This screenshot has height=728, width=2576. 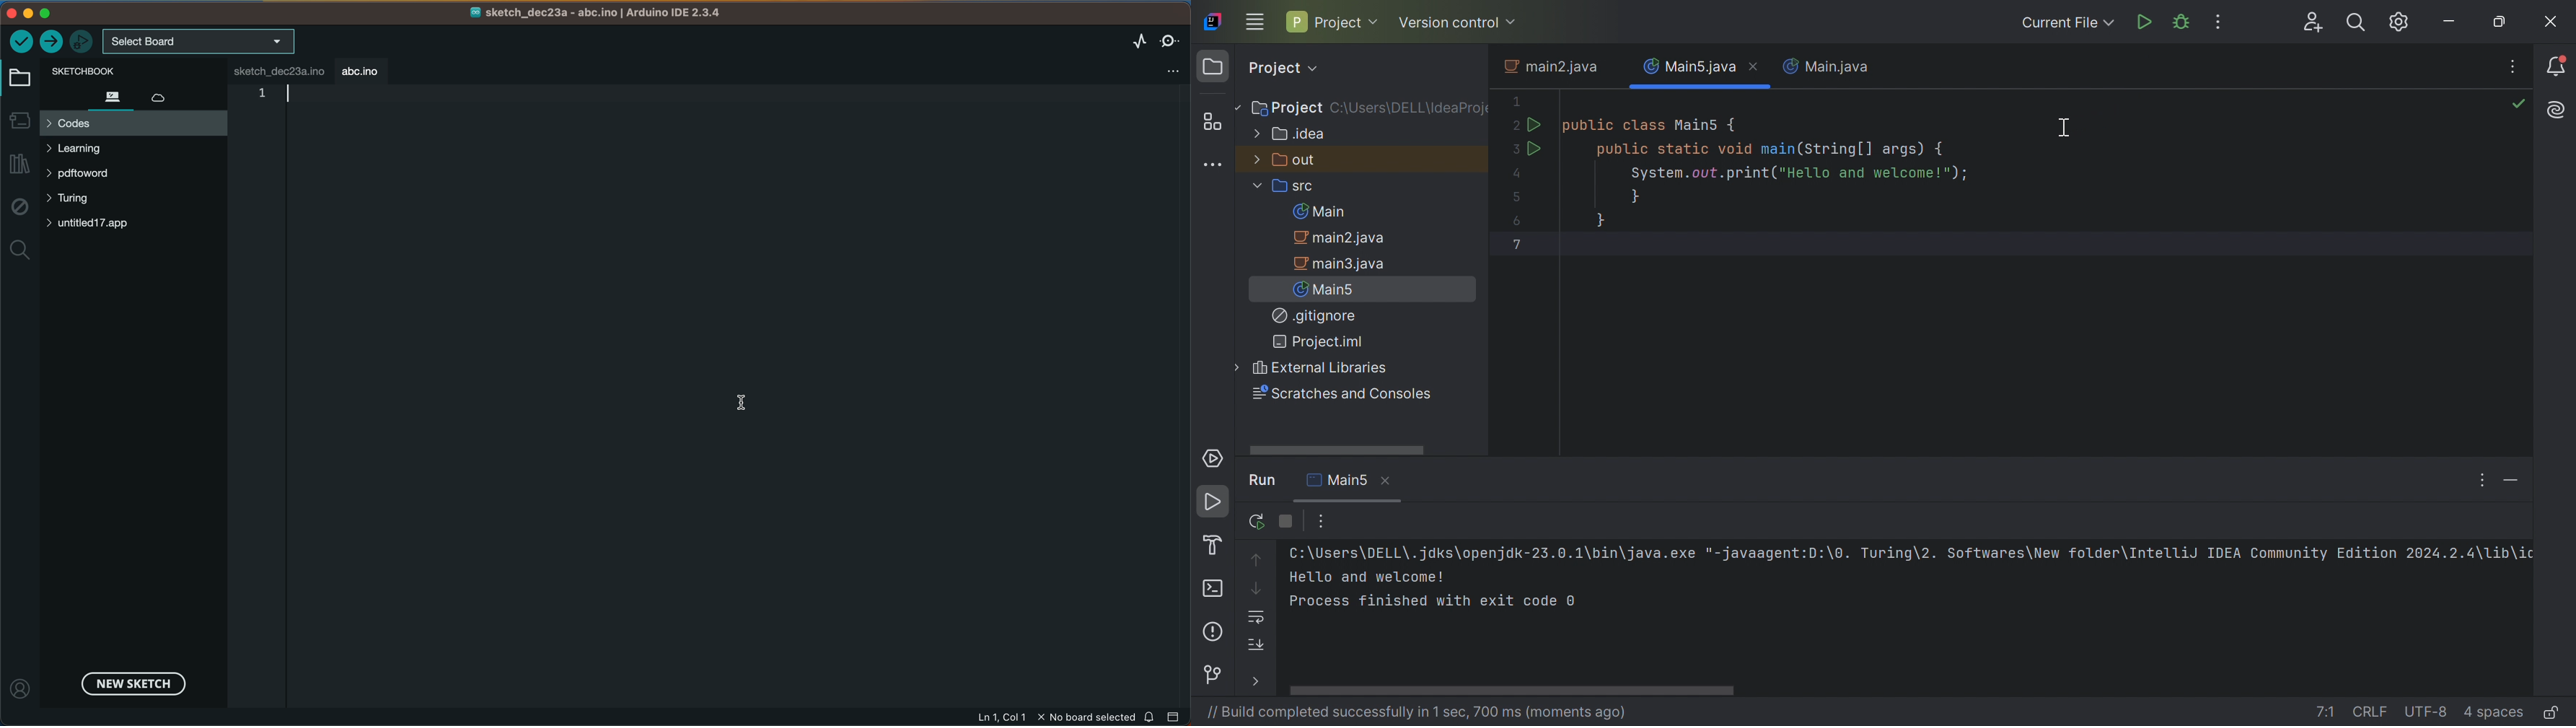 I want to click on new file code section, so click(x=394, y=148).